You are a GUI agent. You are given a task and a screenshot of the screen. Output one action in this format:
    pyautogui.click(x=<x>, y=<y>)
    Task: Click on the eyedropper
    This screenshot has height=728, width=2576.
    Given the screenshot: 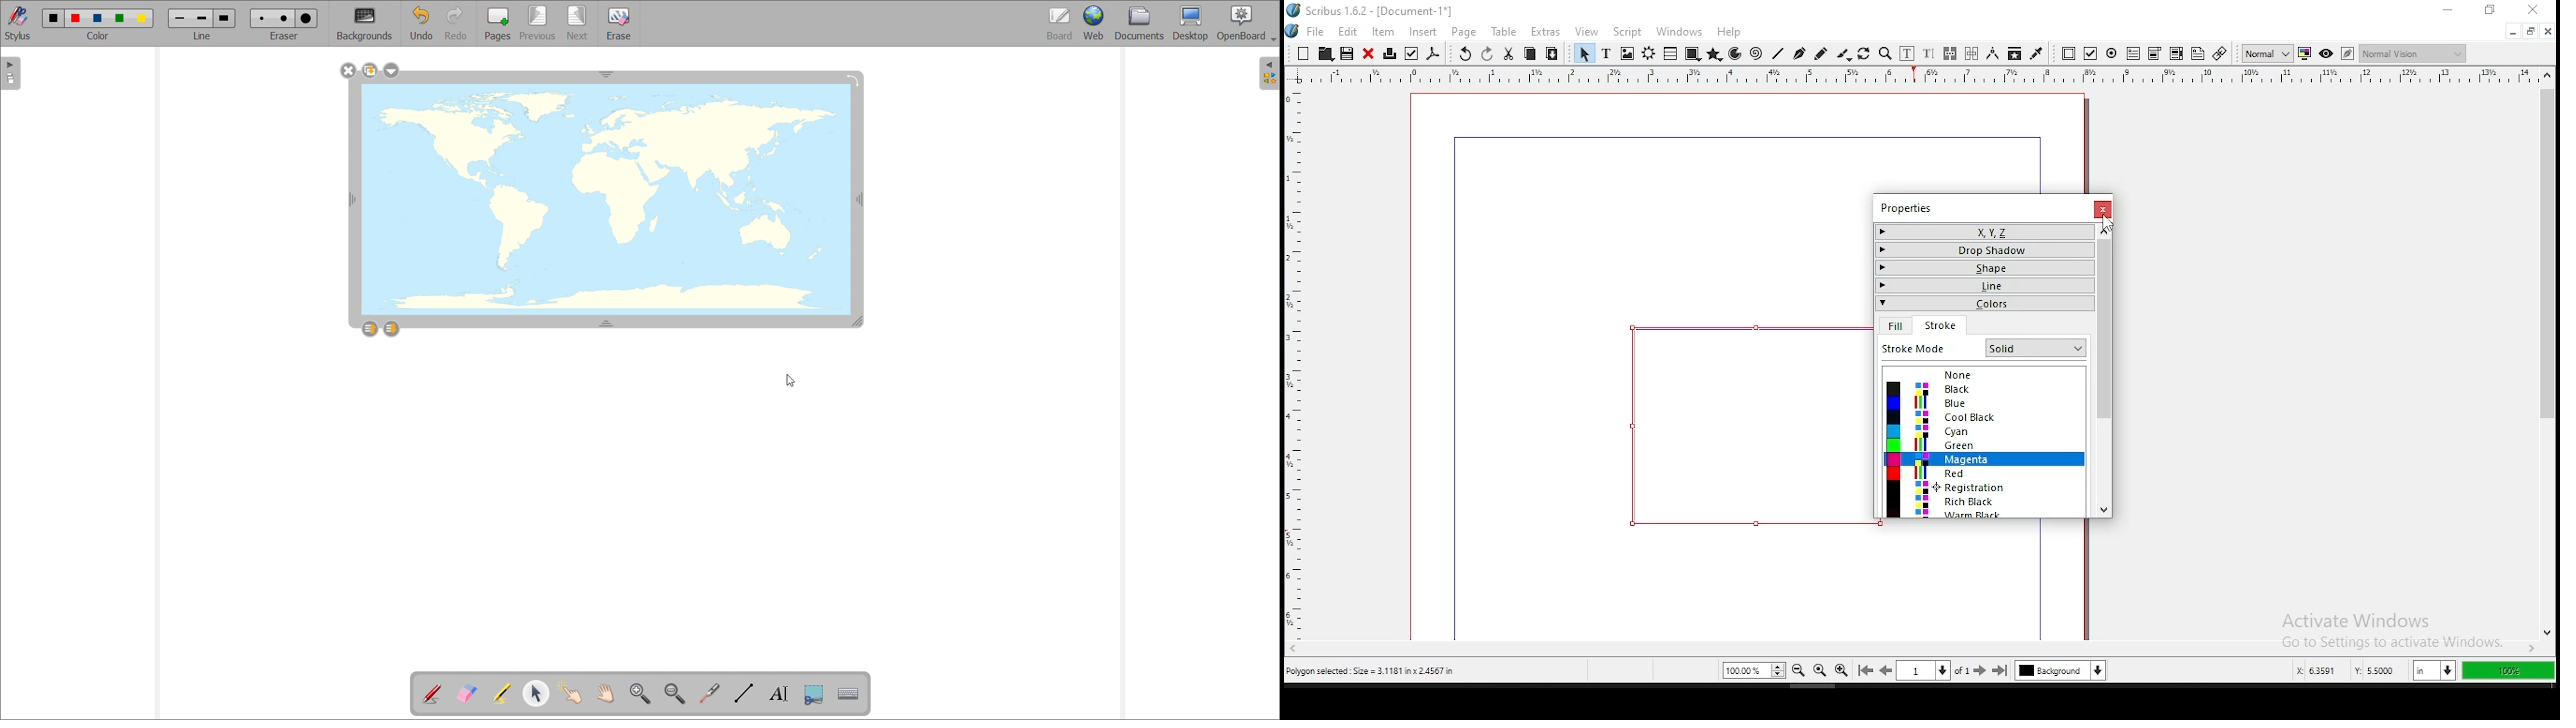 What is the action you would take?
    pyautogui.click(x=2037, y=55)
    